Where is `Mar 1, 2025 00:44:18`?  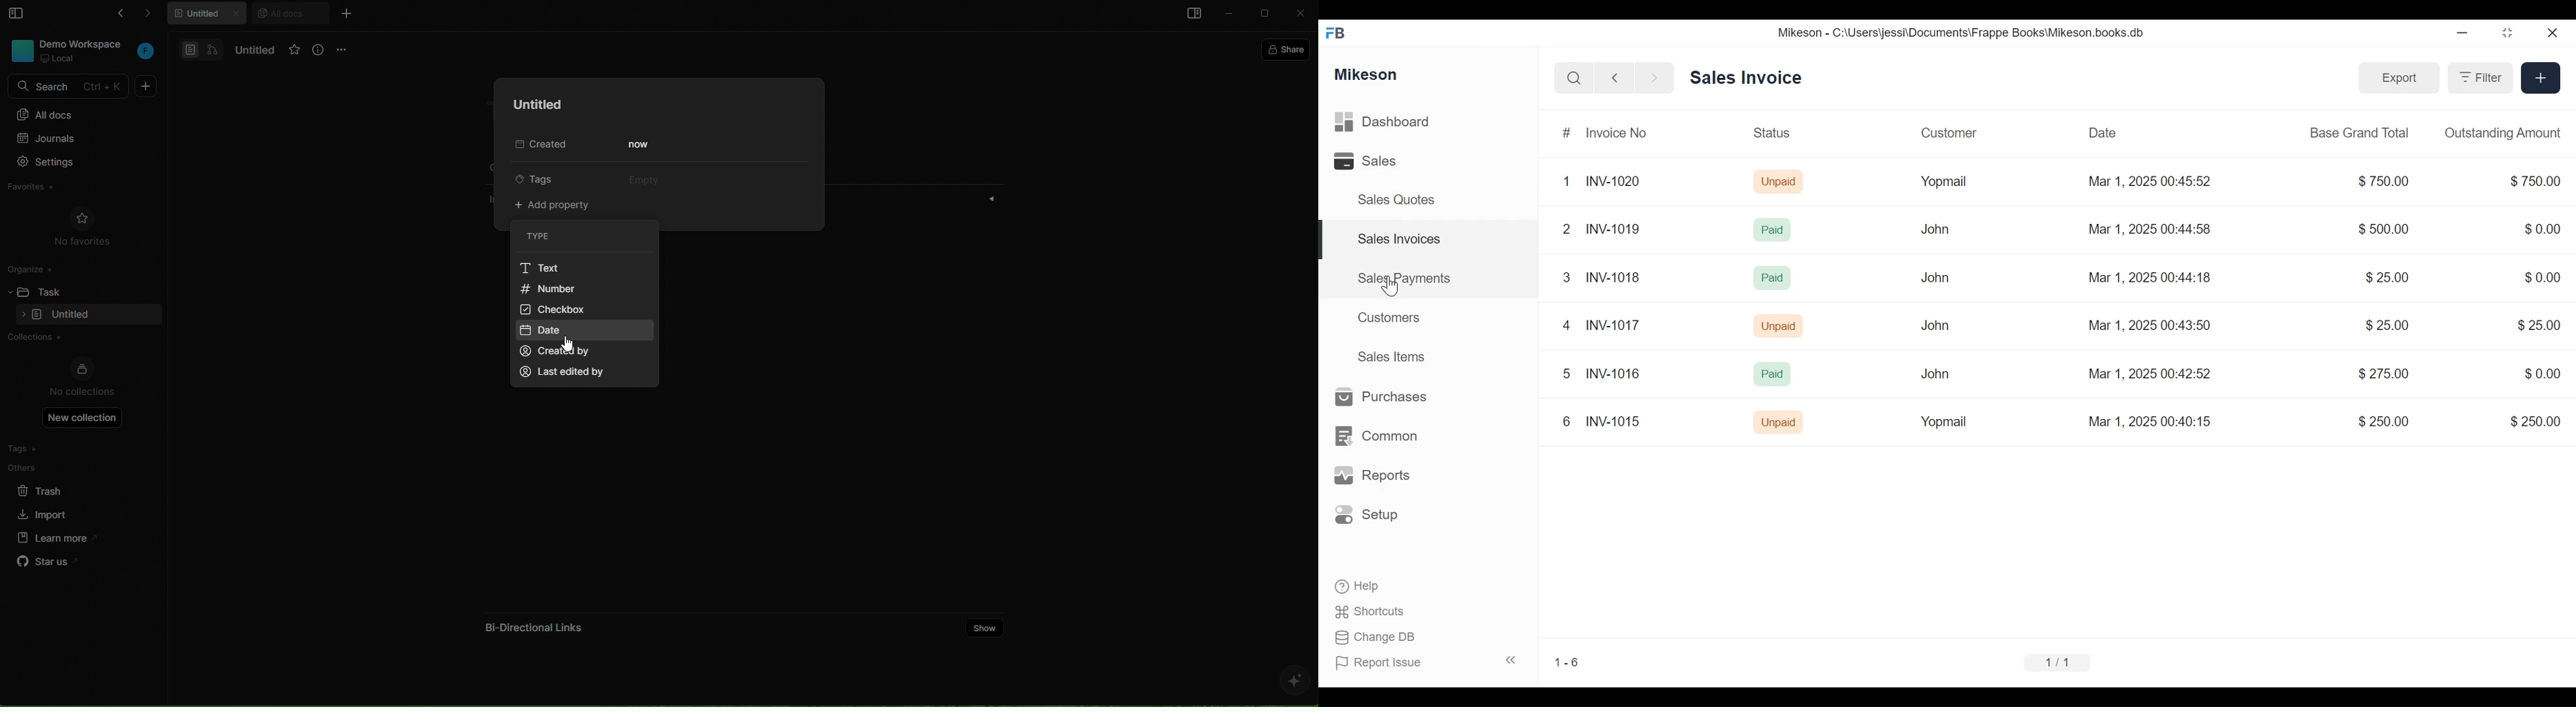 Mar 1, 2025 00:44:18 is located at coordinates (2149, 278).